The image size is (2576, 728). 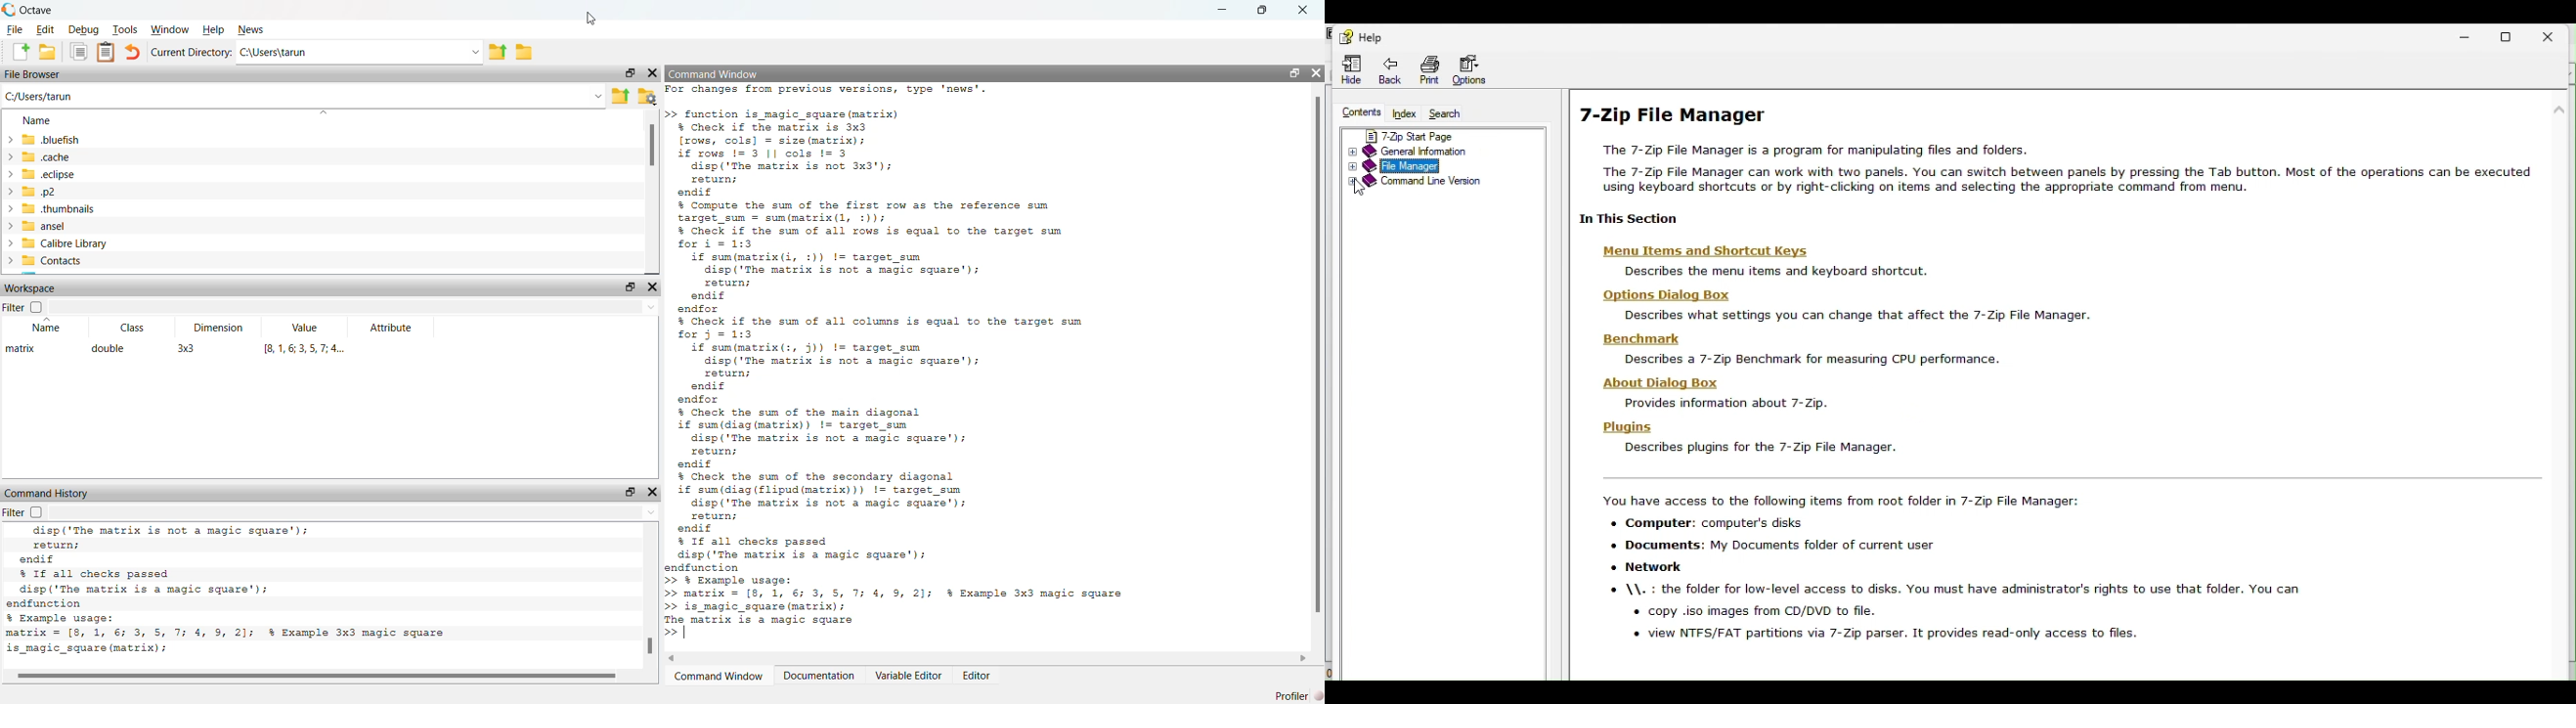 I want to click on Workspace, so click(x=32, y=289).